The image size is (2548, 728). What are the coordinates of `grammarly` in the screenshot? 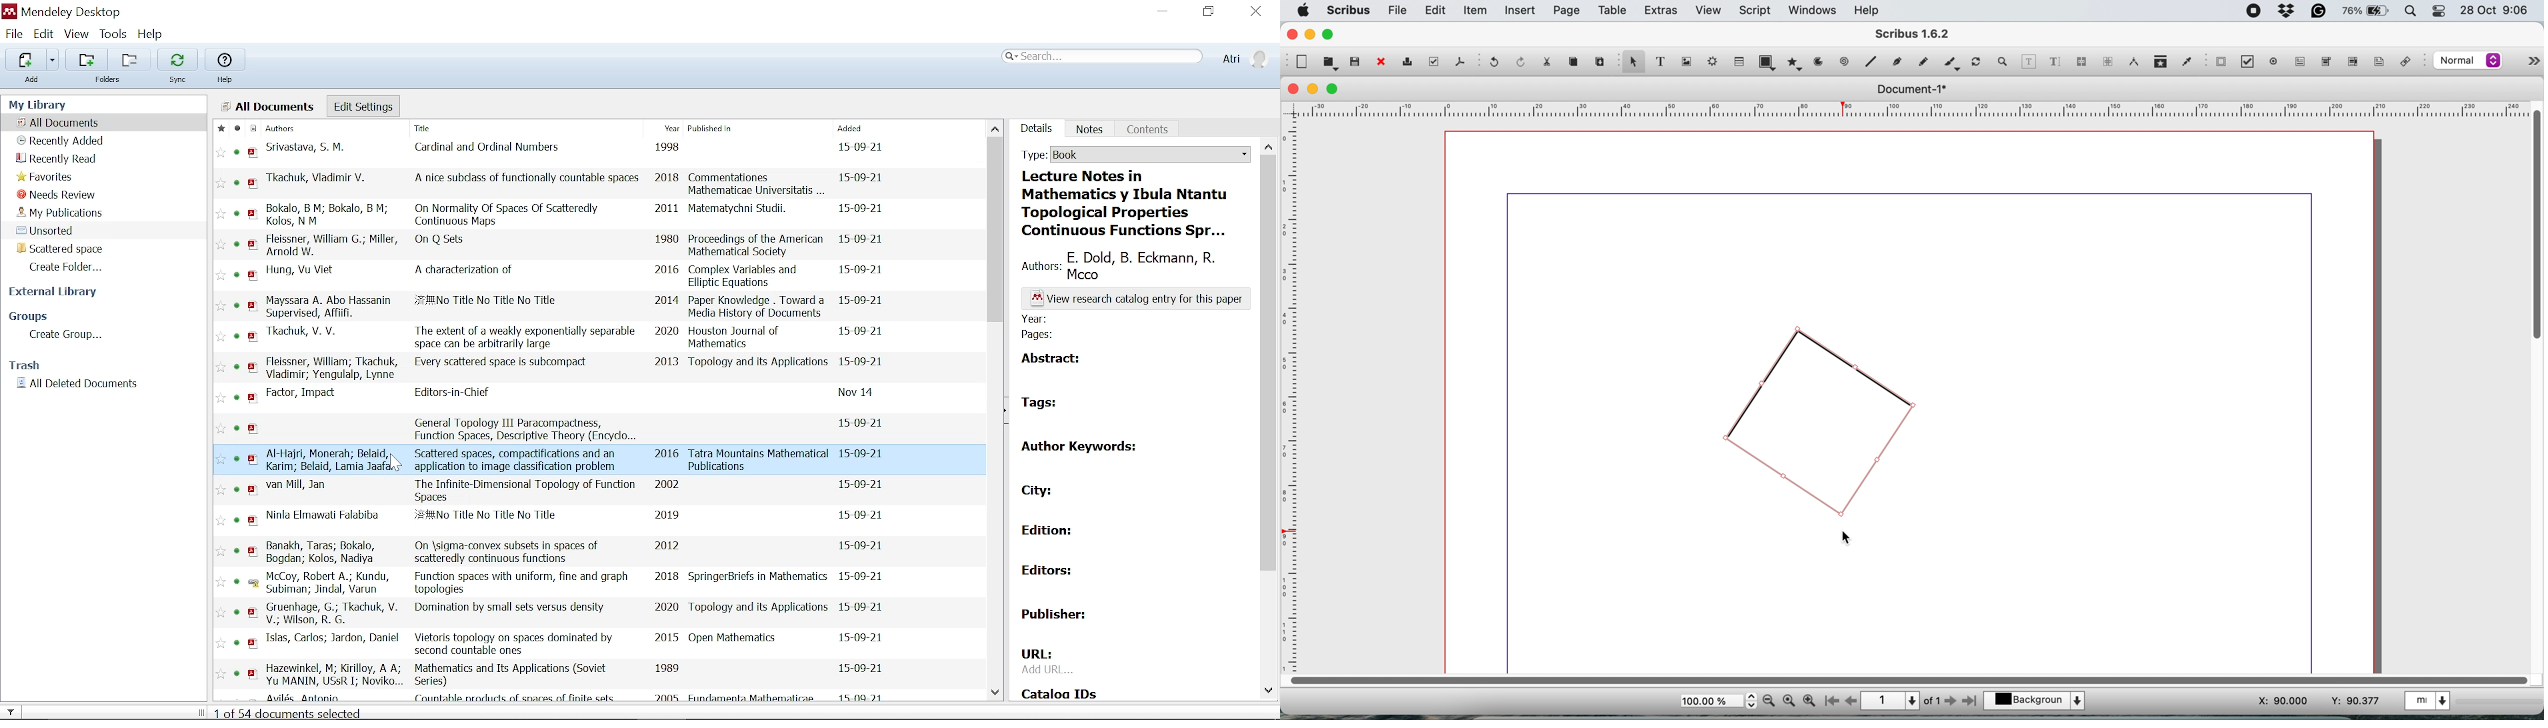 It's located at (2320, 11).